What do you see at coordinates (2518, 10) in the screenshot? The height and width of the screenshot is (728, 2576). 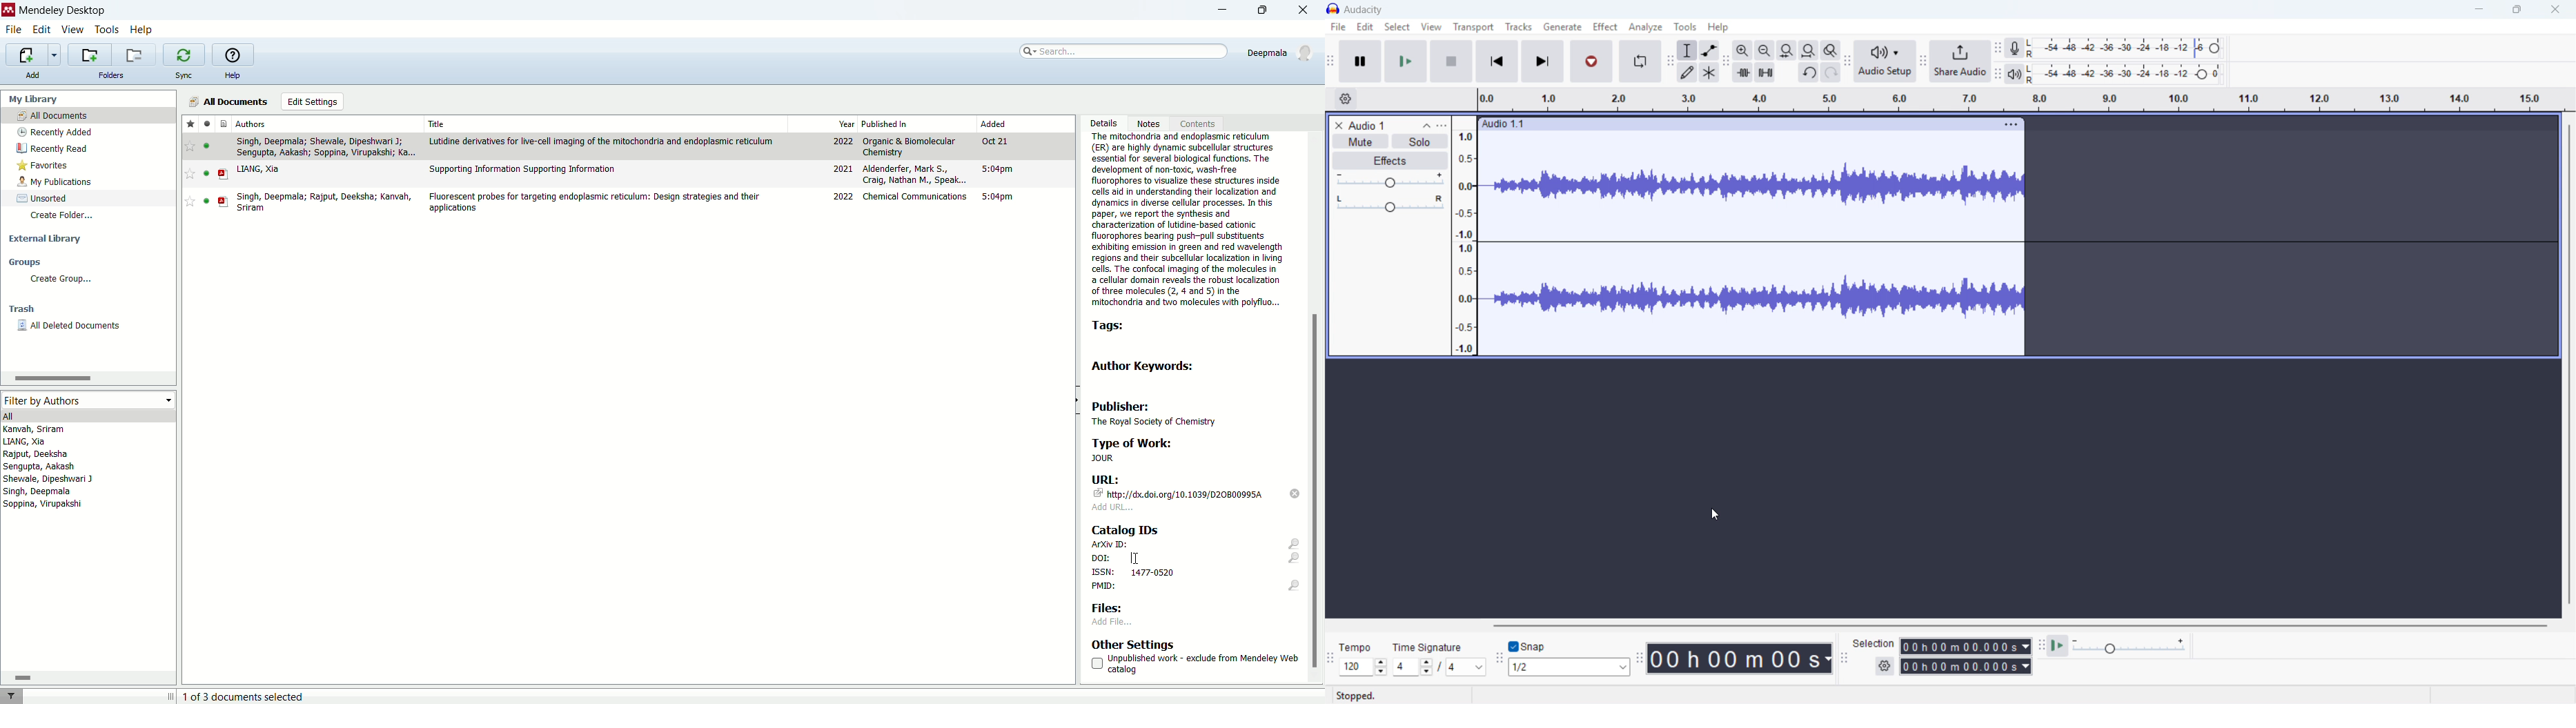 I see `maximise ` at bounding box center [2518, 10].